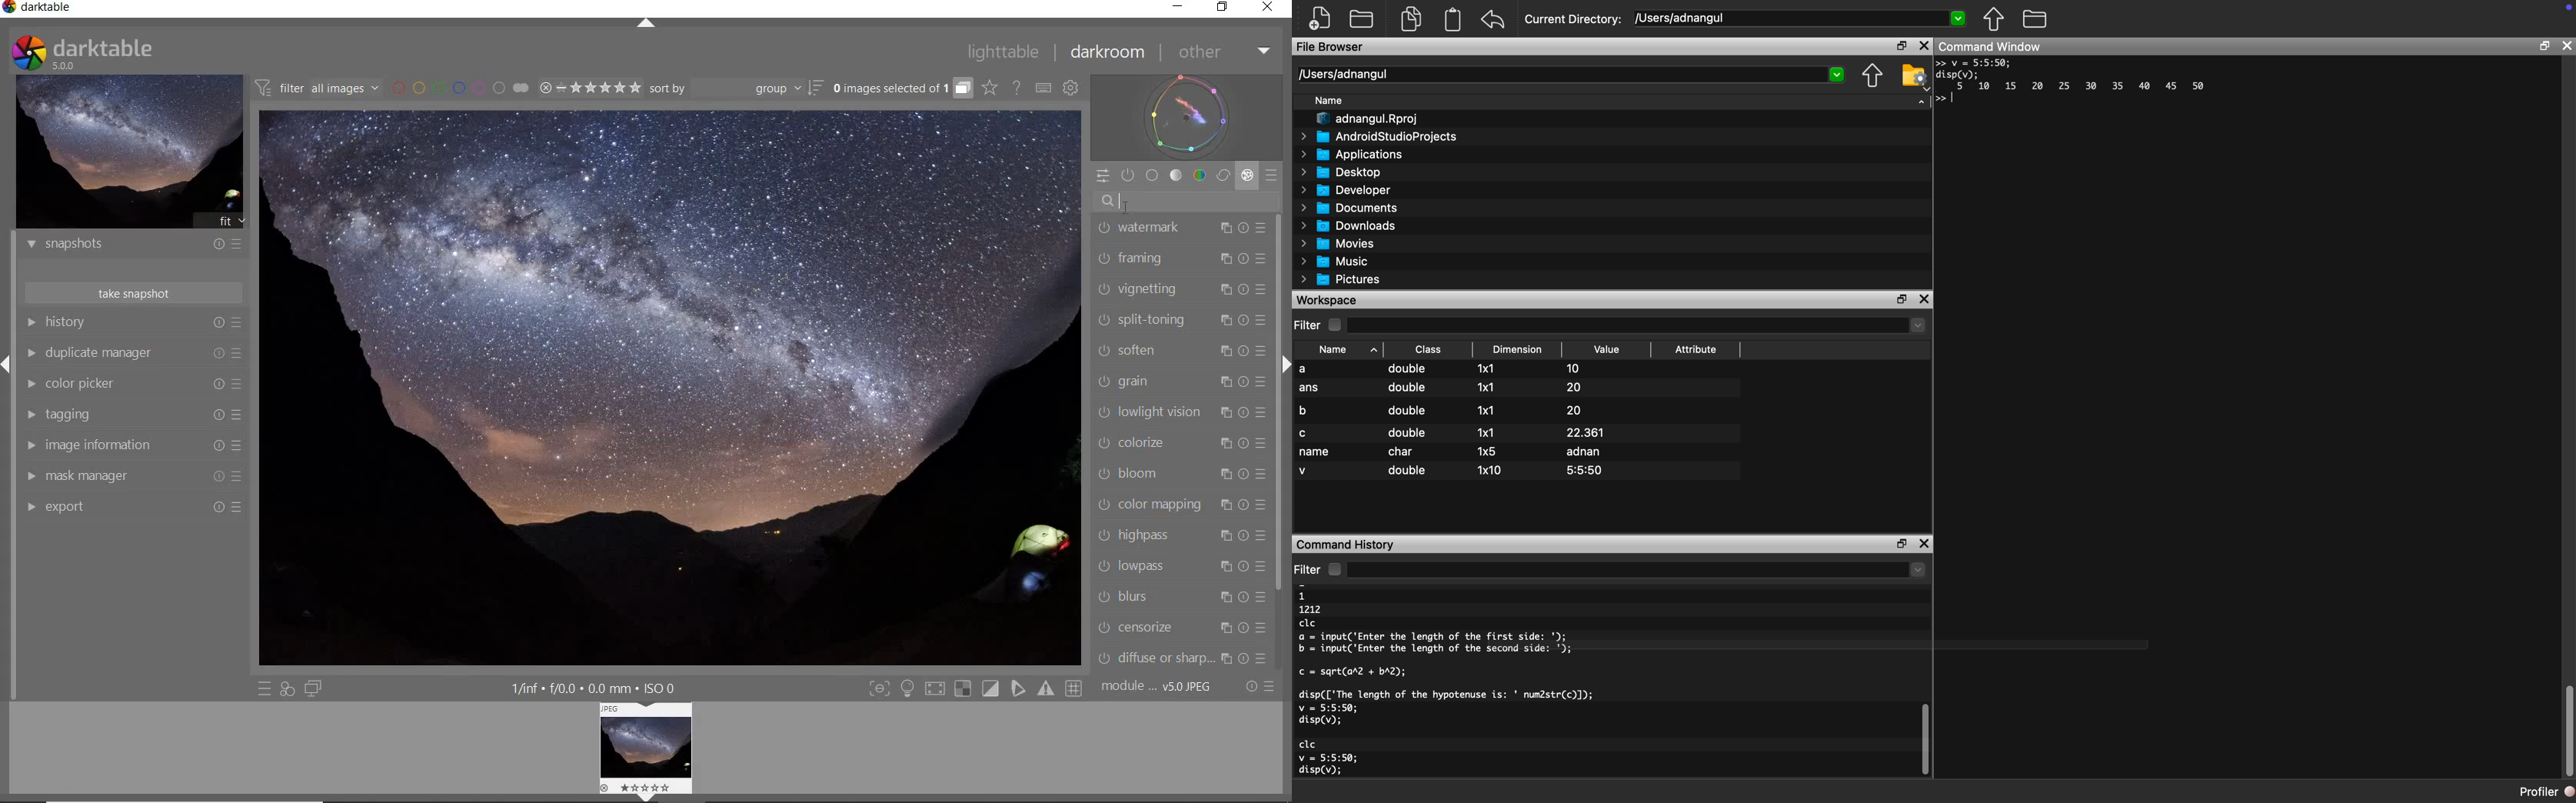 The width and height of the screenshot is (2576, 812). I want to click on FILTER IMAGES BASED ON THEIR MODULE ORDER, so click(317, 88).